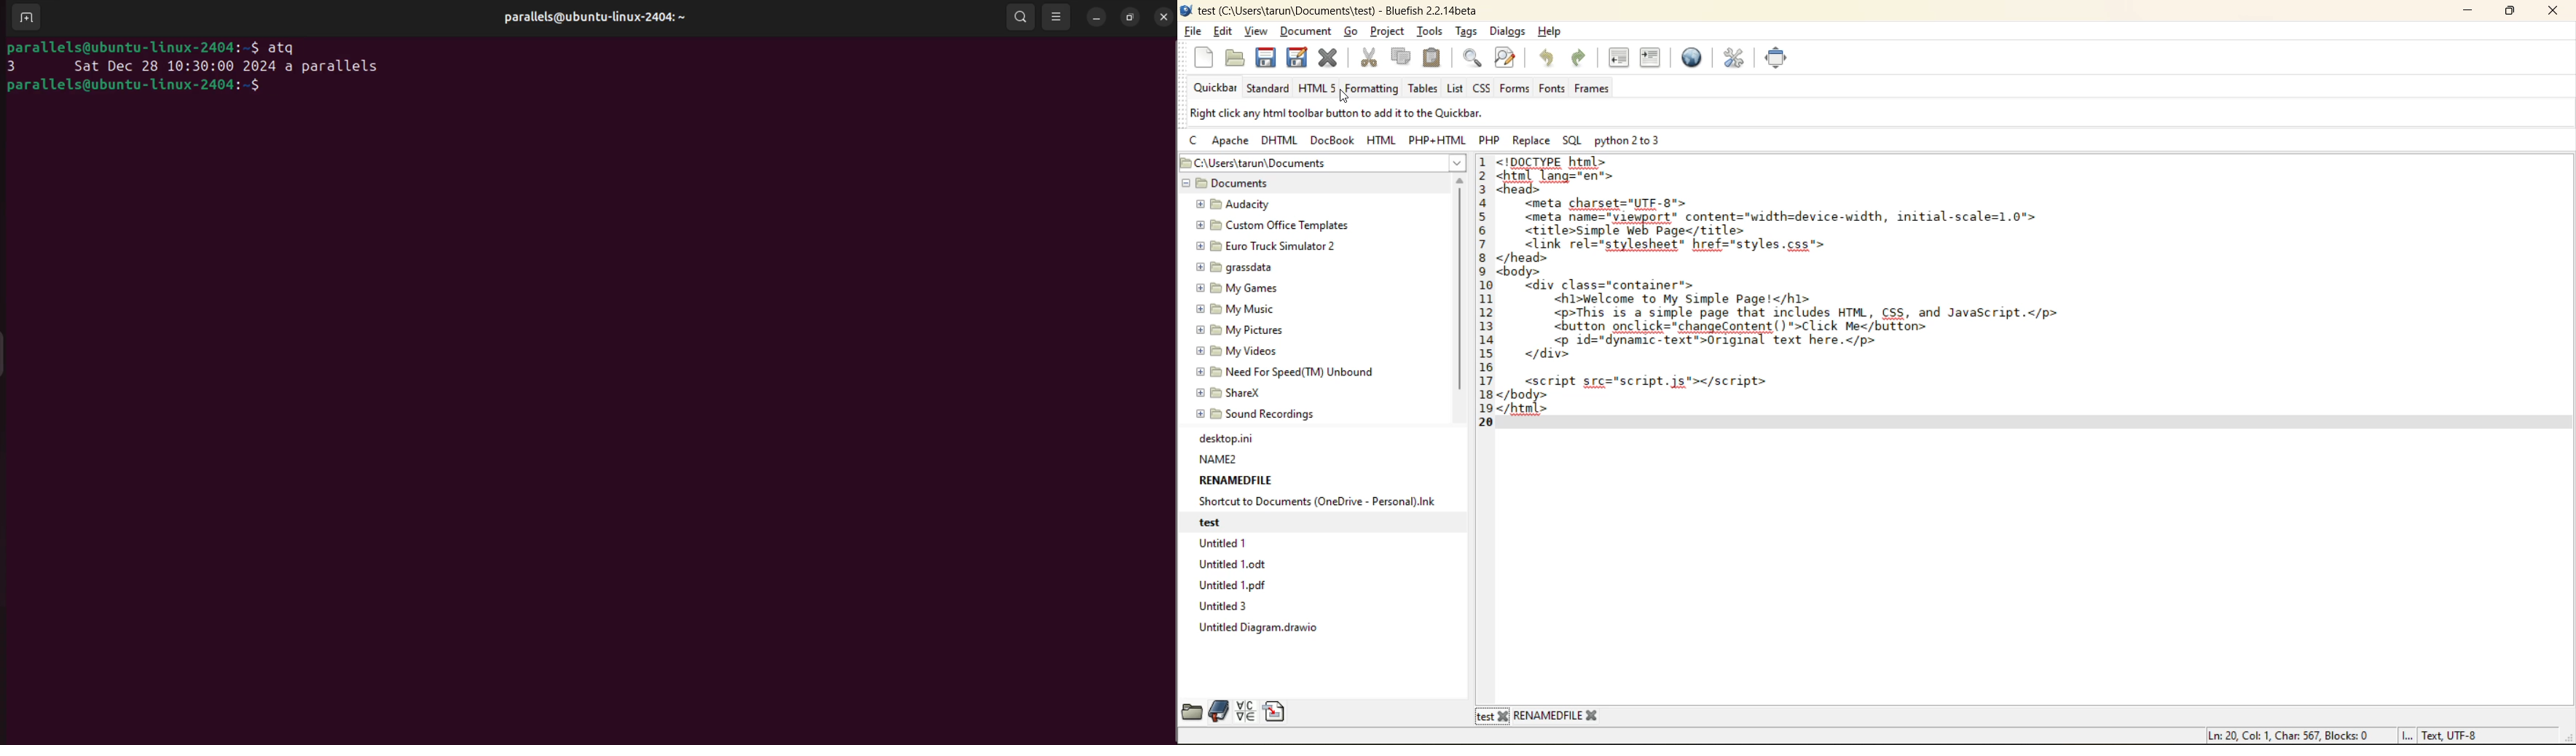 The height and width of the screenshot is (756, 2576). What do you see at coordinates (1193, 139) in the screenshot?
I see `c` at bounding box center [1193, 139].